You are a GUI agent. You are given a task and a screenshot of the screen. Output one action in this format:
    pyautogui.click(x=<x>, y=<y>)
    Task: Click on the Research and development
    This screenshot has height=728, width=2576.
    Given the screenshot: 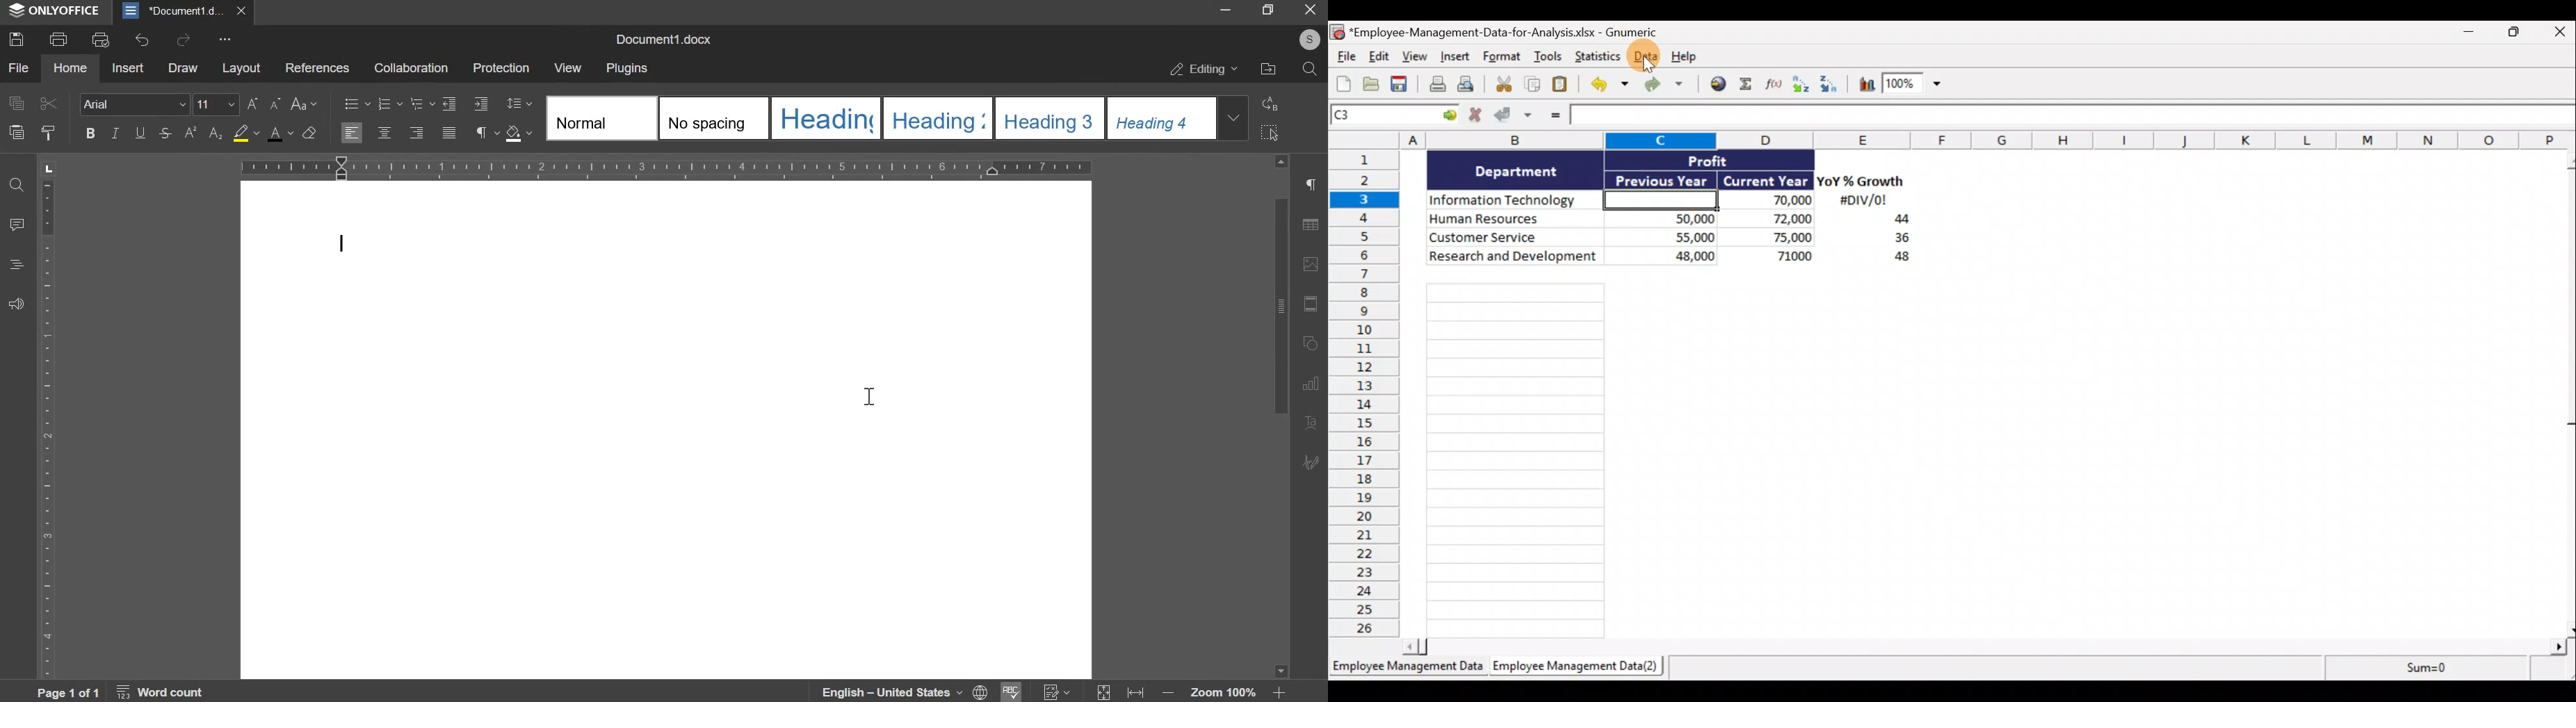 What is the action you would take?
    pyautogui.click(x=1514, y=257)
    